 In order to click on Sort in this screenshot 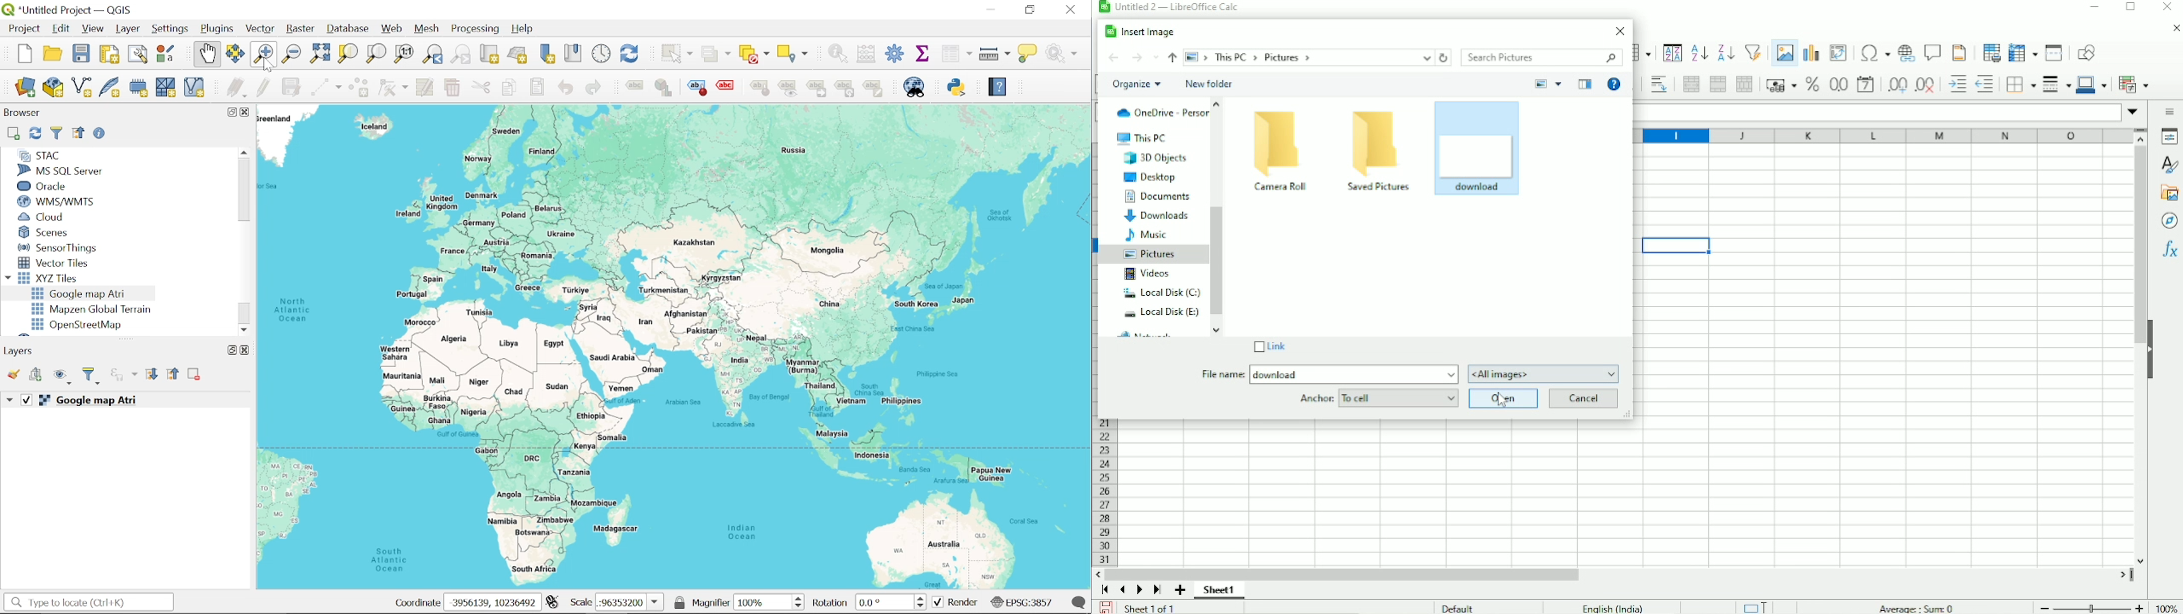, I will do `click(1671, 52)`.